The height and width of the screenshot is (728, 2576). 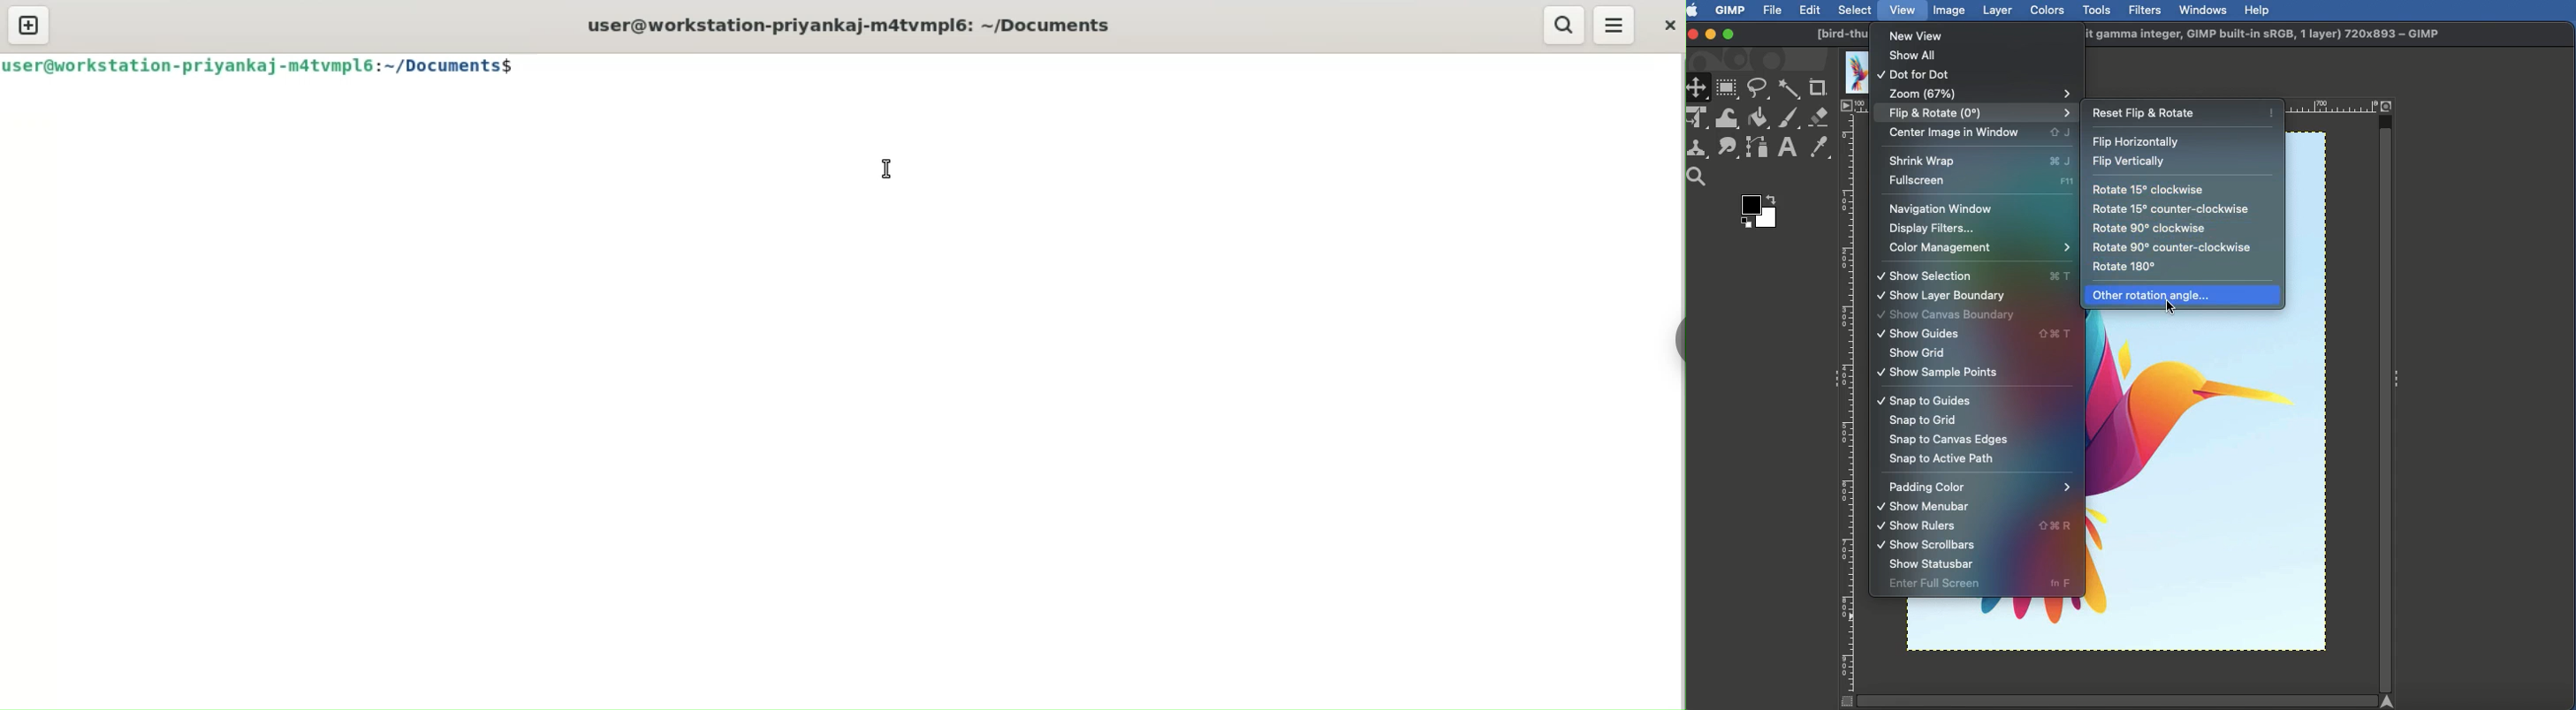 I want to click on Snap to guides, so click(x=1924, y=401).